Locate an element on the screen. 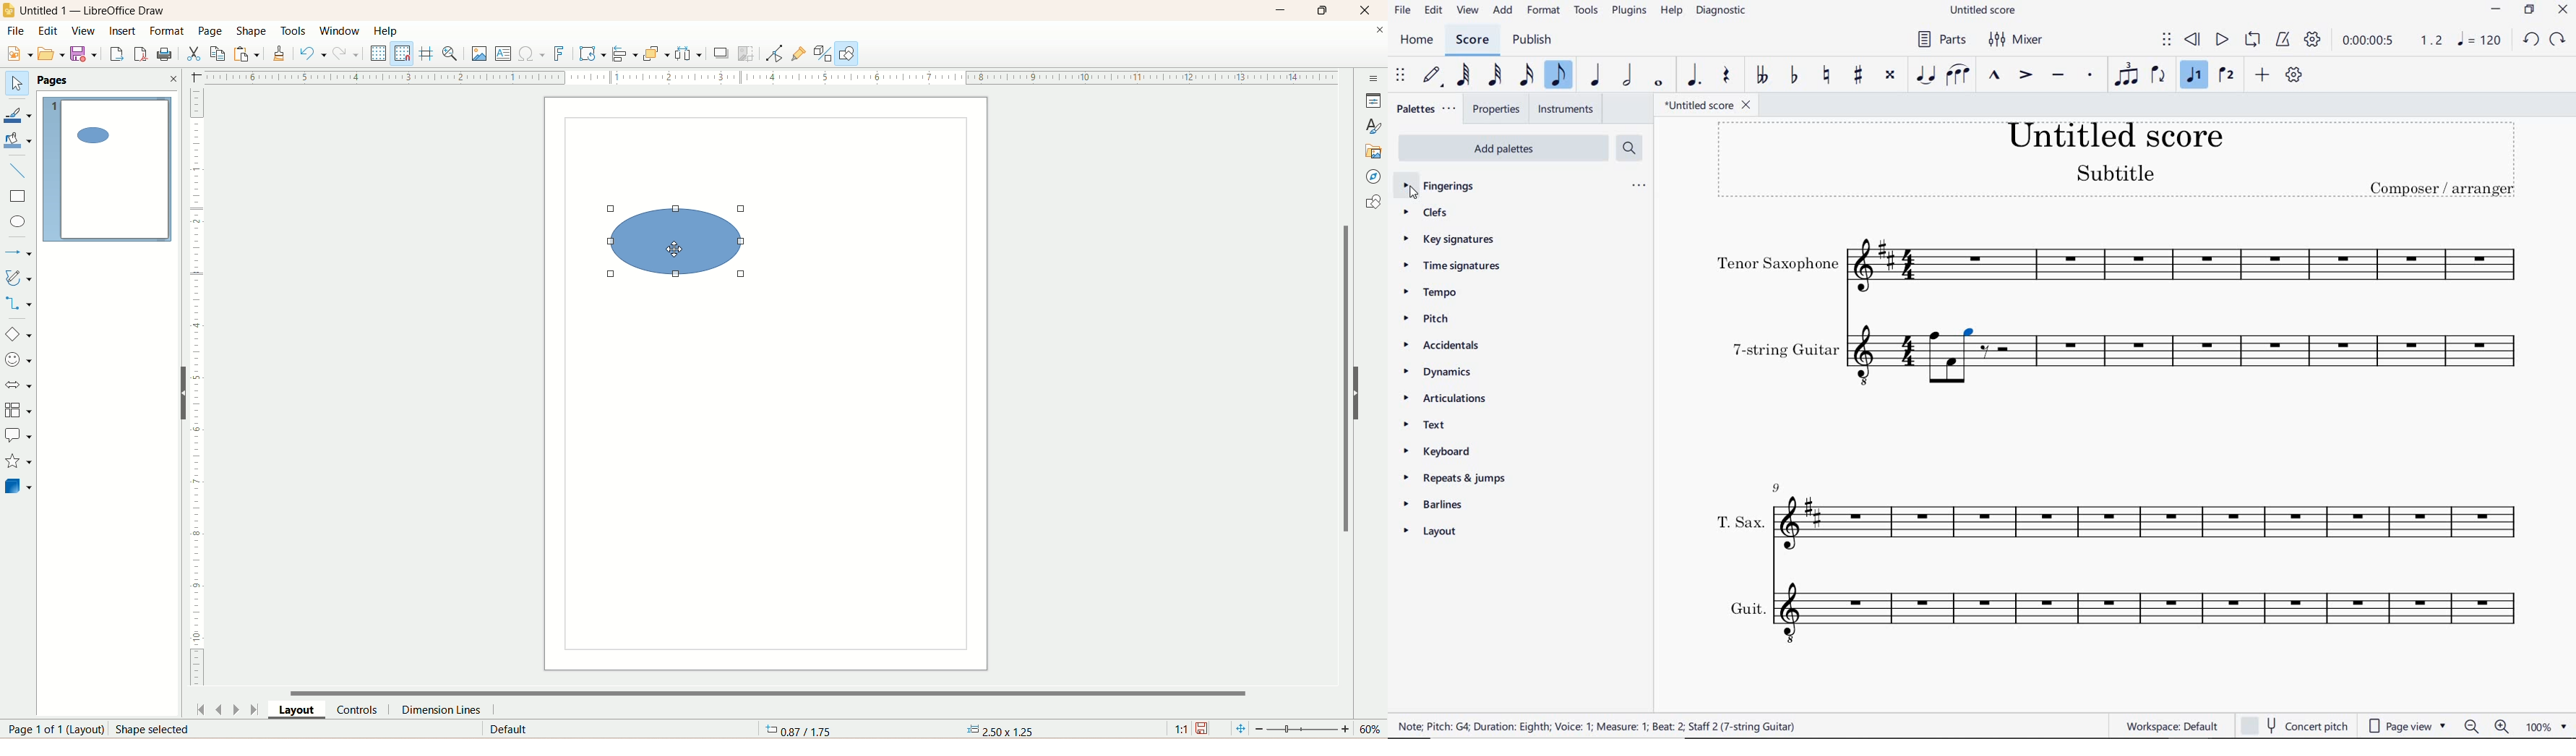 Image resolution: width=2576 pixels, height=756 pixels. new is located at coordinates (21, 54).